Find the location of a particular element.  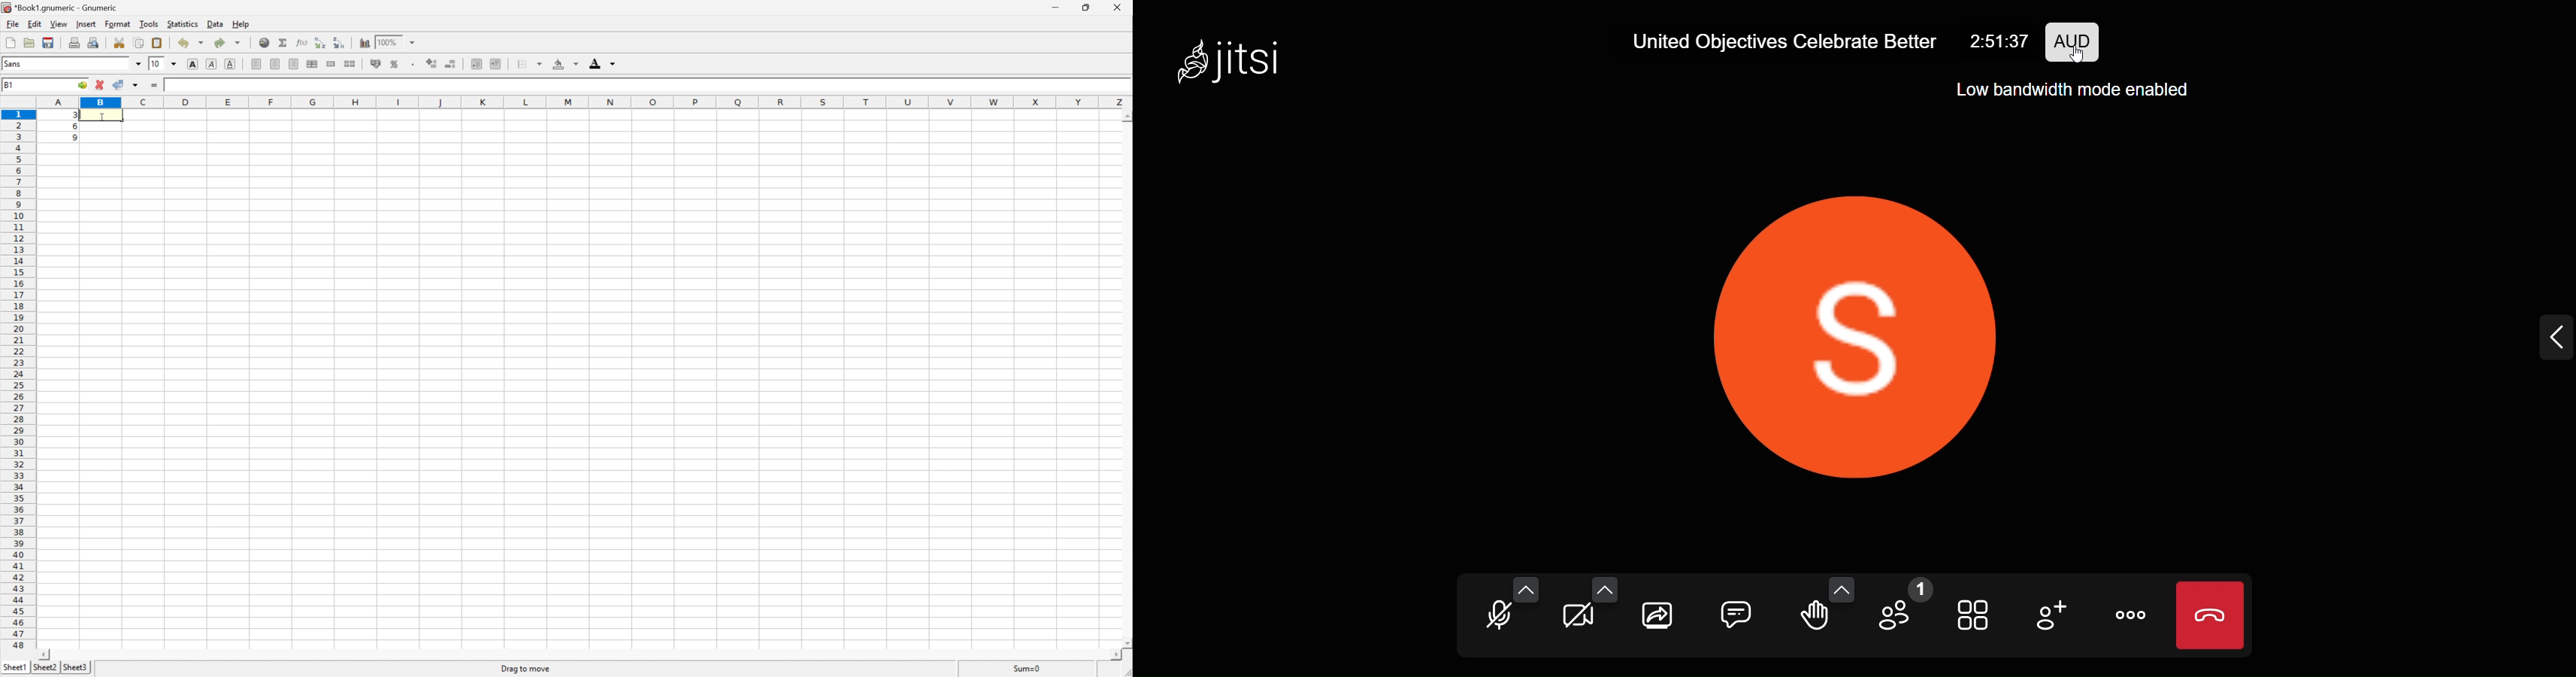

Close is located at coordinates (1115, 7).